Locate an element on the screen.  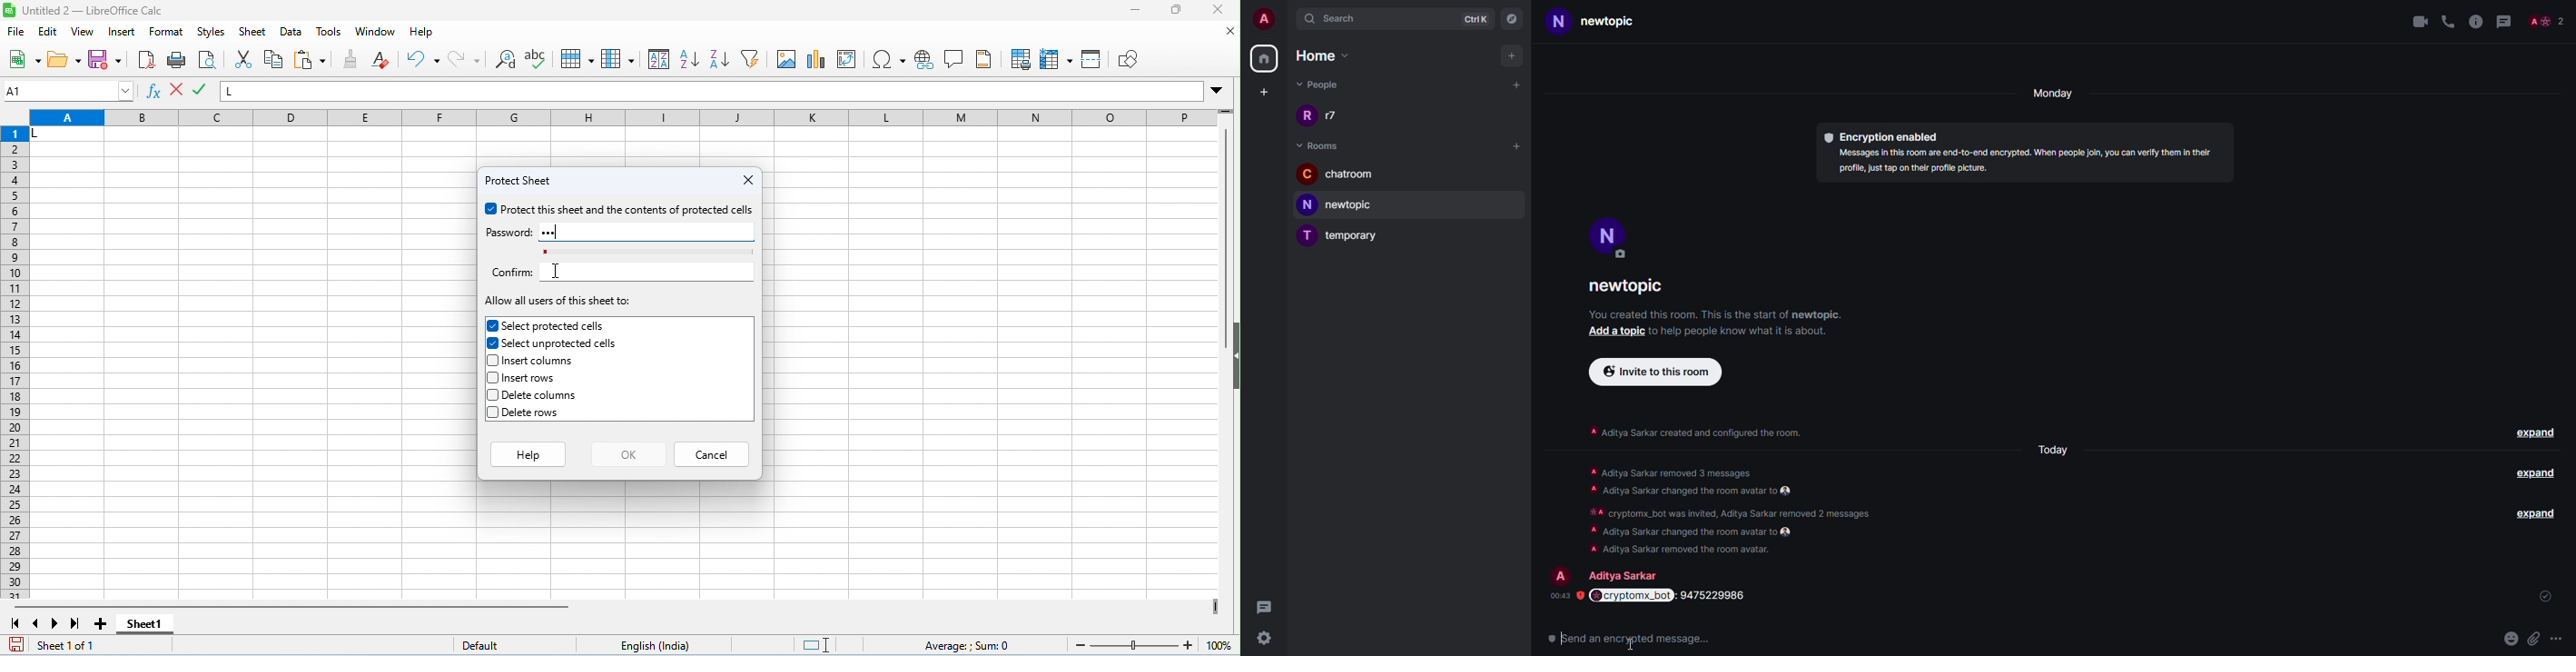
Today is located at coordinates (2059, 450).